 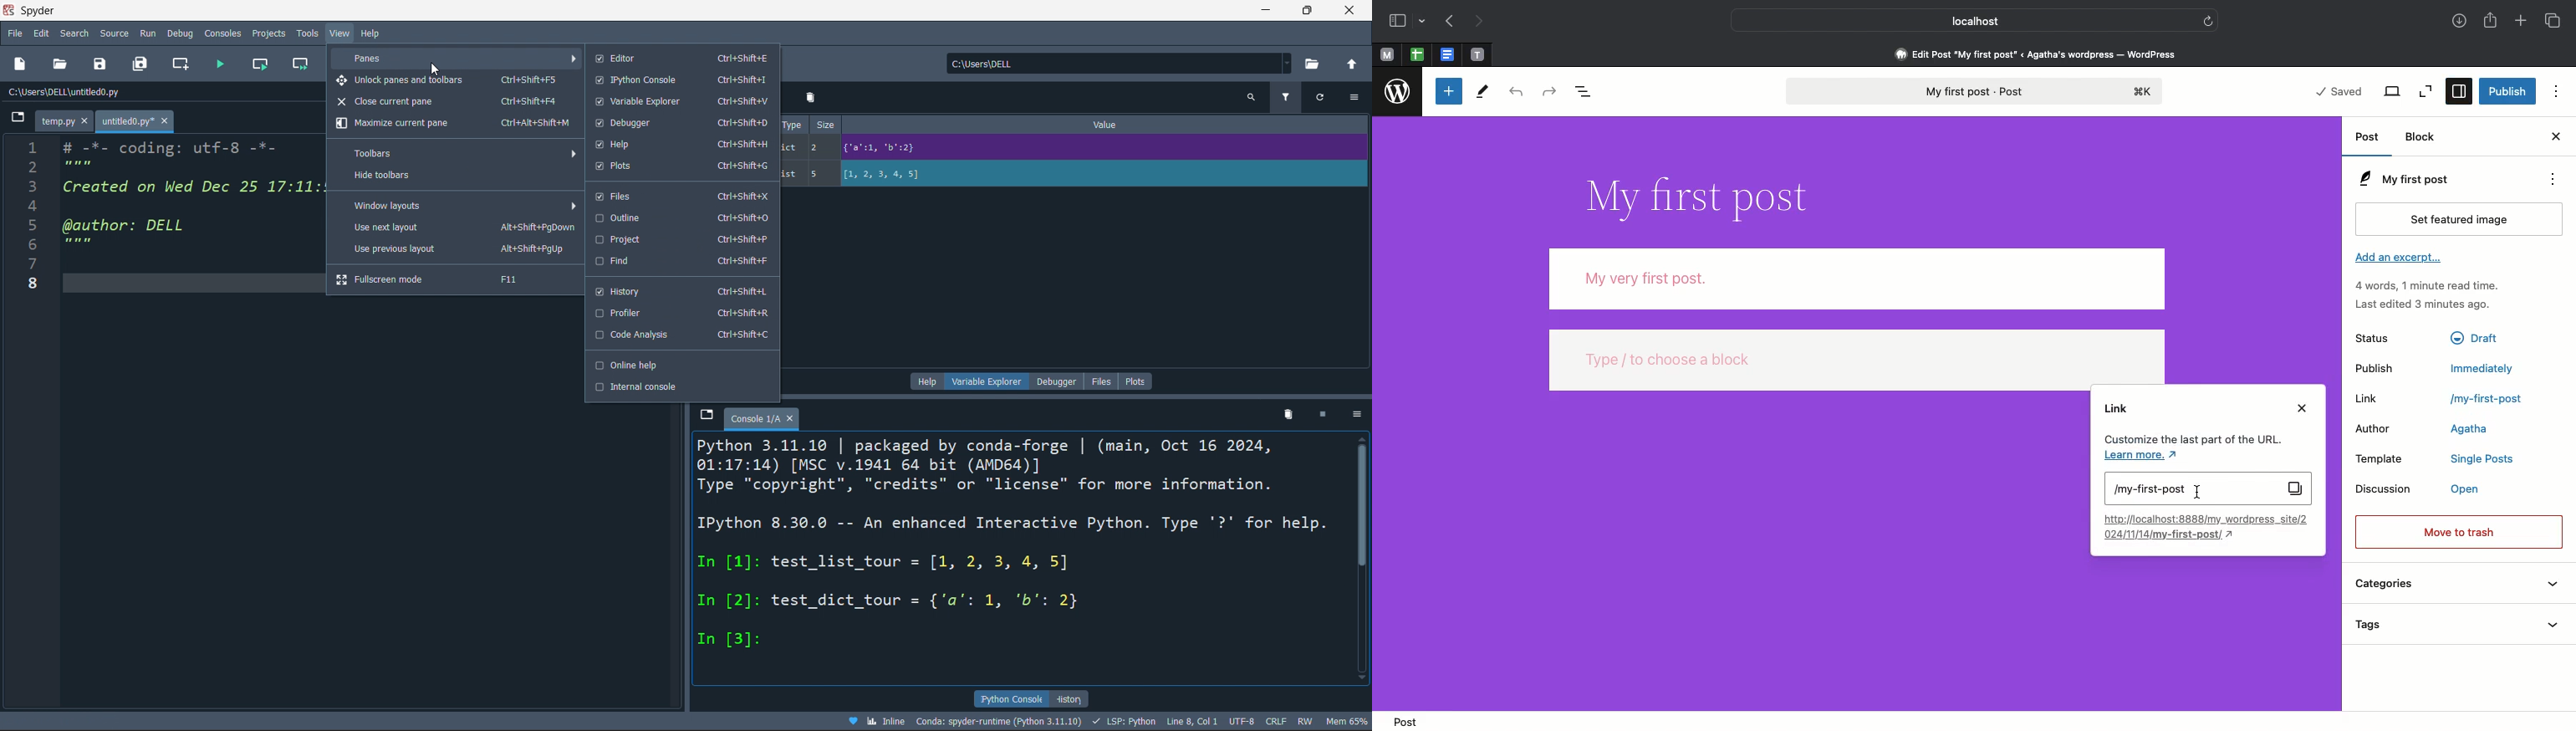 I want to click on window layout, so click(x=455, y=205).